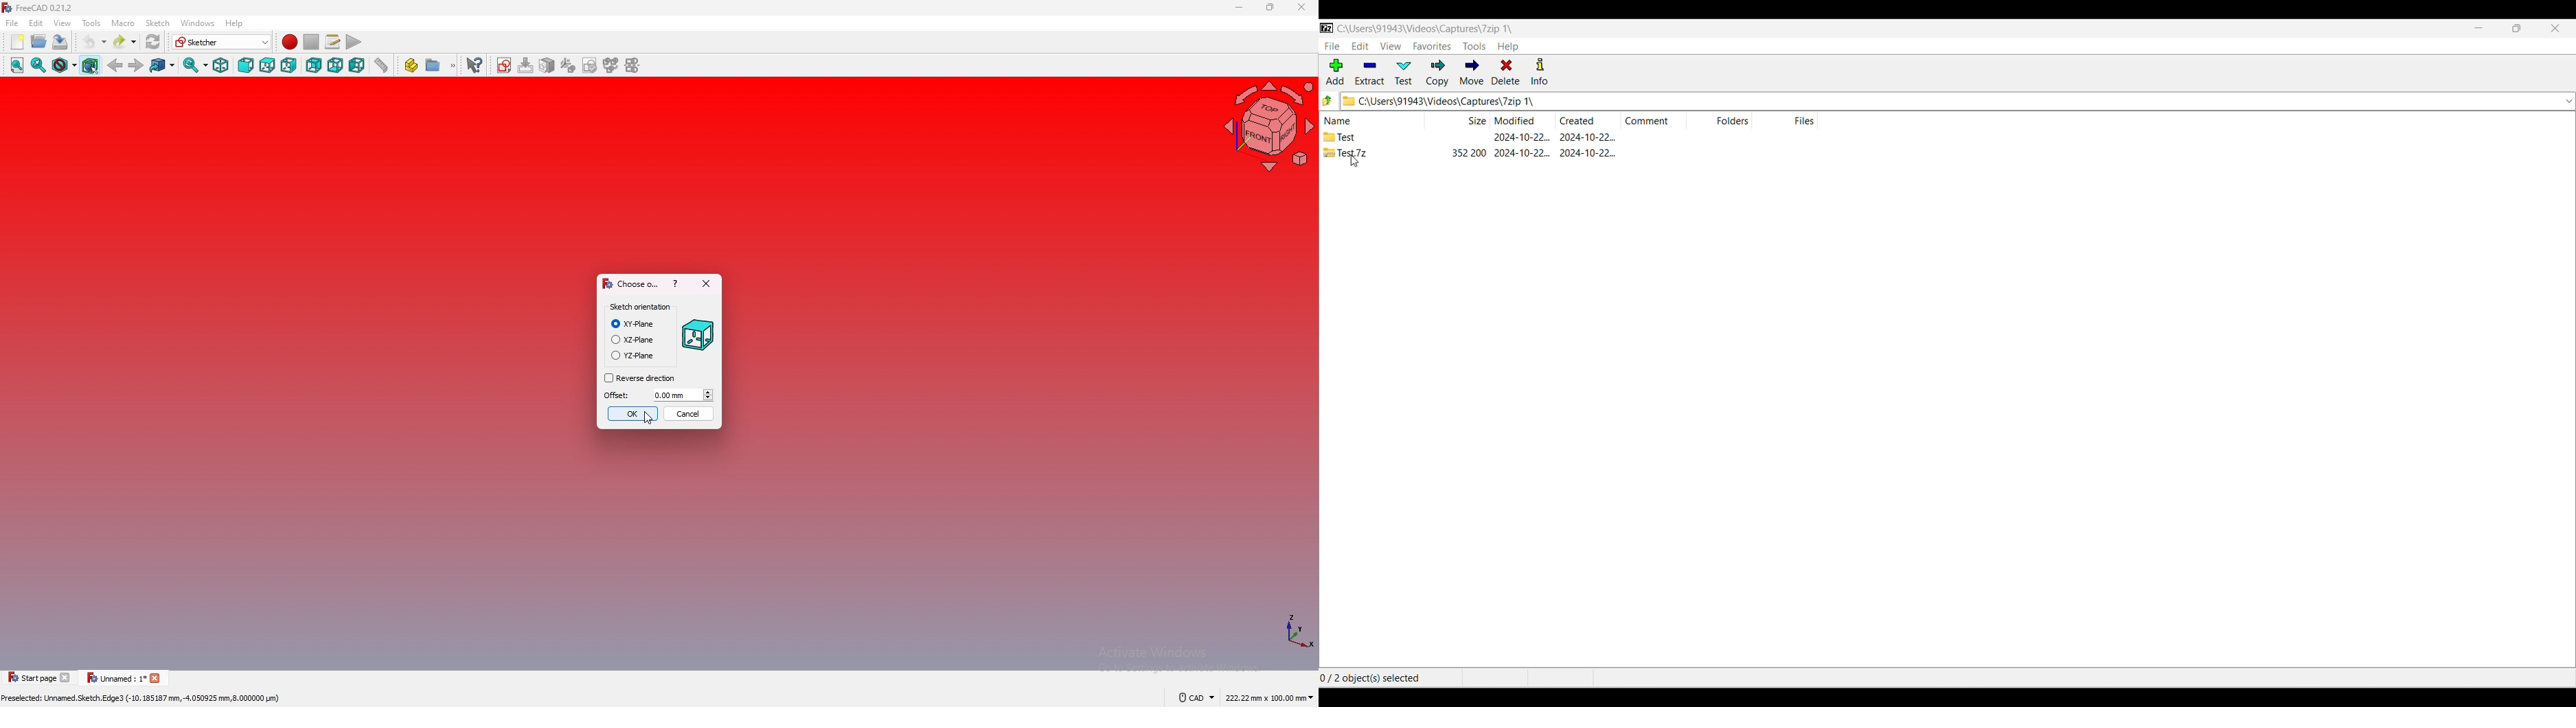  What do you see at coordinates (236, 23) in the screenshot?
I see `help` at bounding box center [236, 23].